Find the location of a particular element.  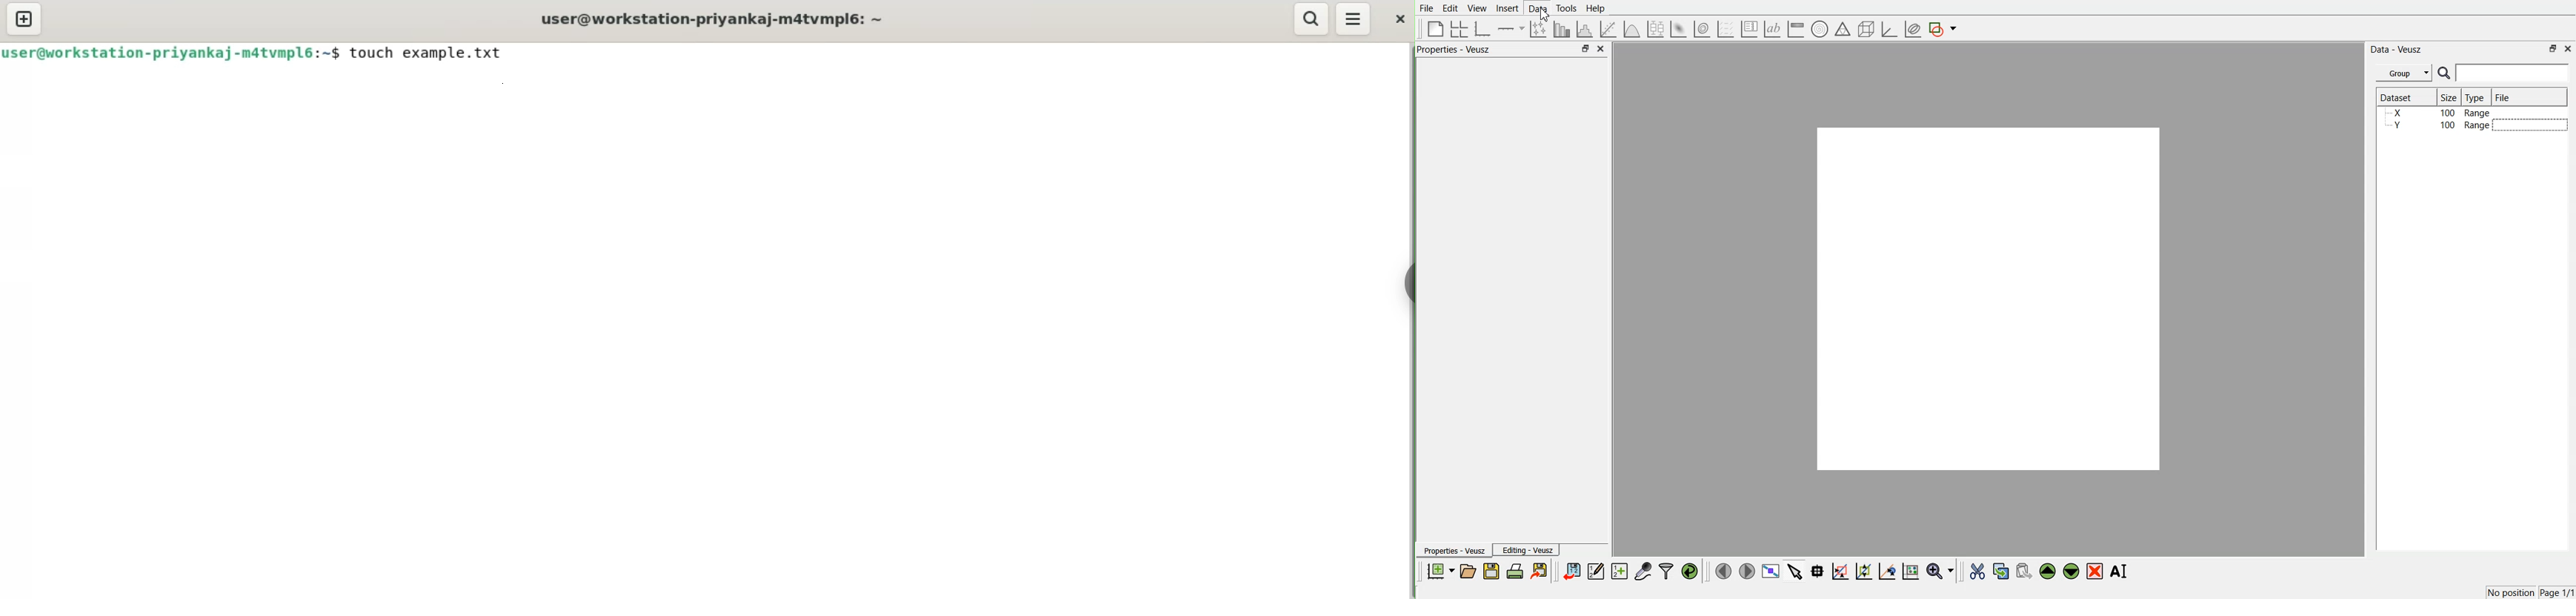

New document is located at coordinates (1440, 571).